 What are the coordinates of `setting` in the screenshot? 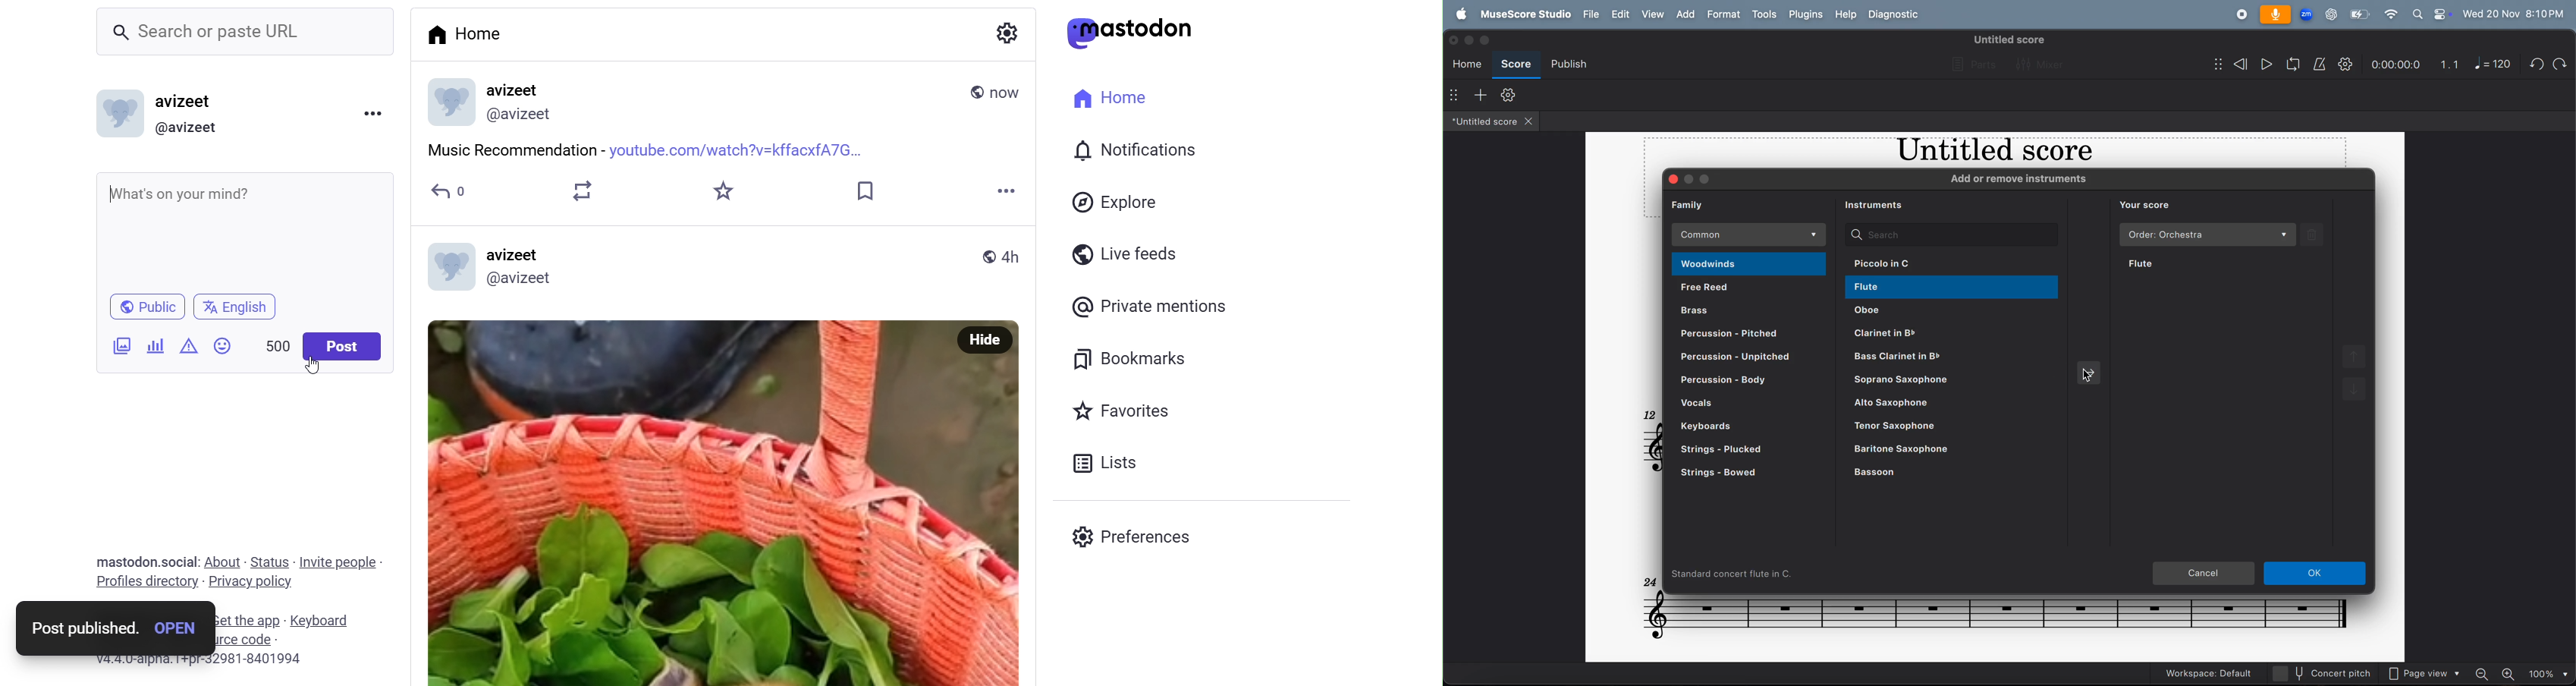 It's located at (1011, 36).